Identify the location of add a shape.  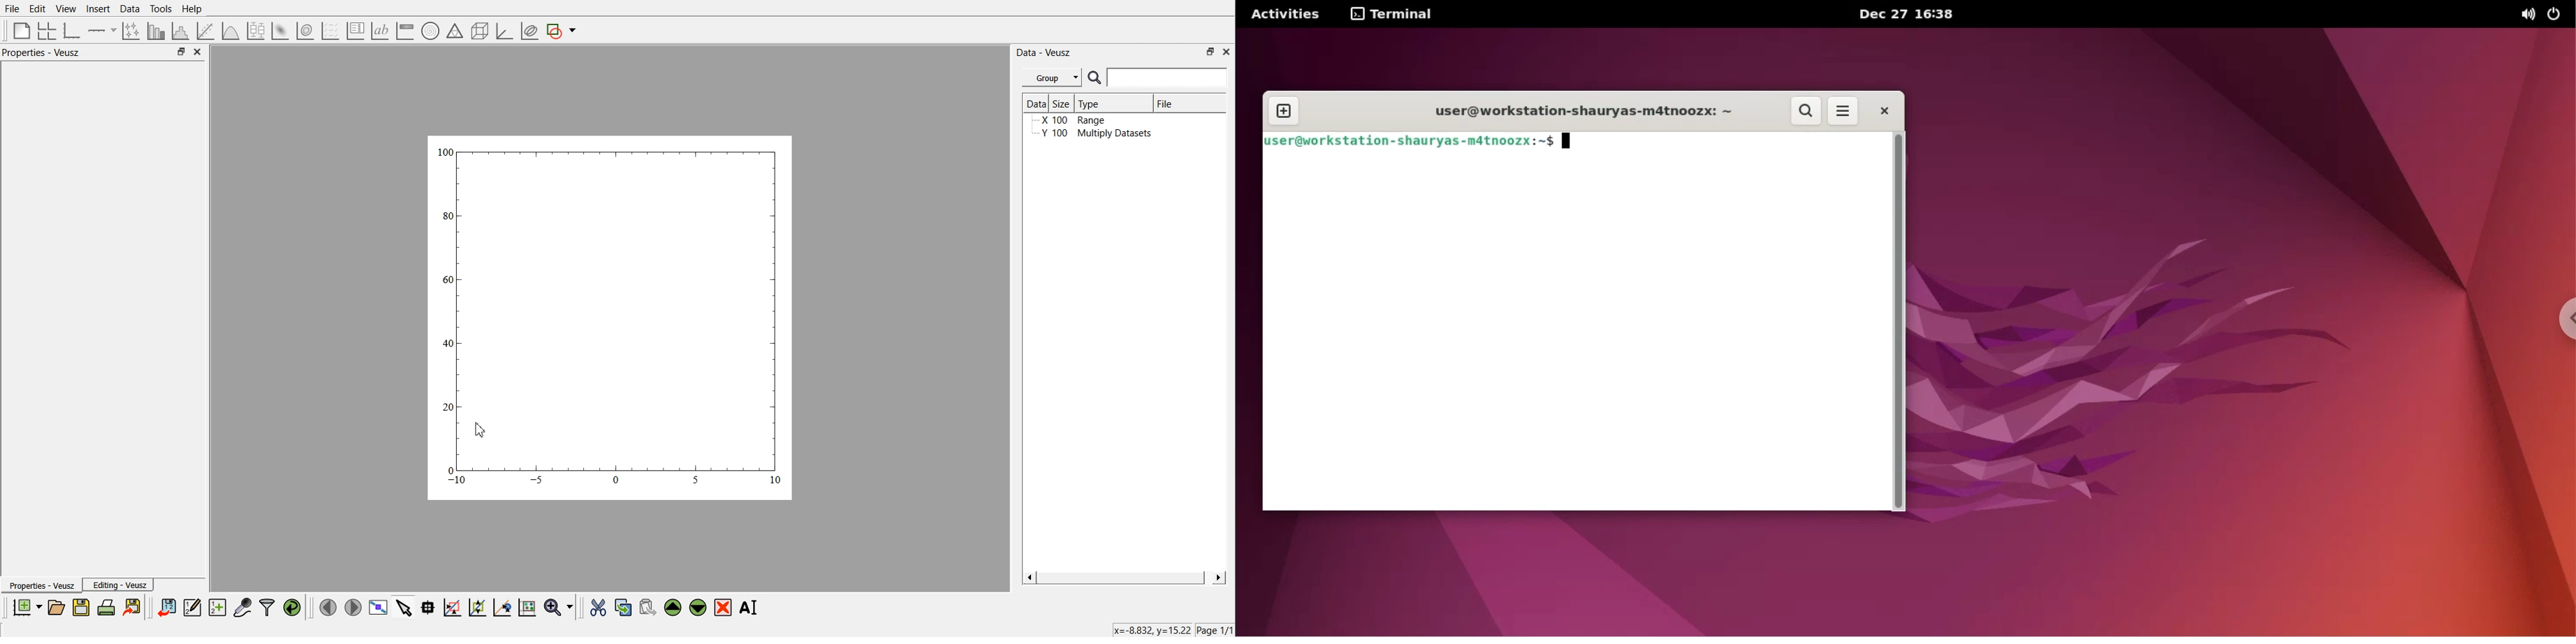
(562, 32).